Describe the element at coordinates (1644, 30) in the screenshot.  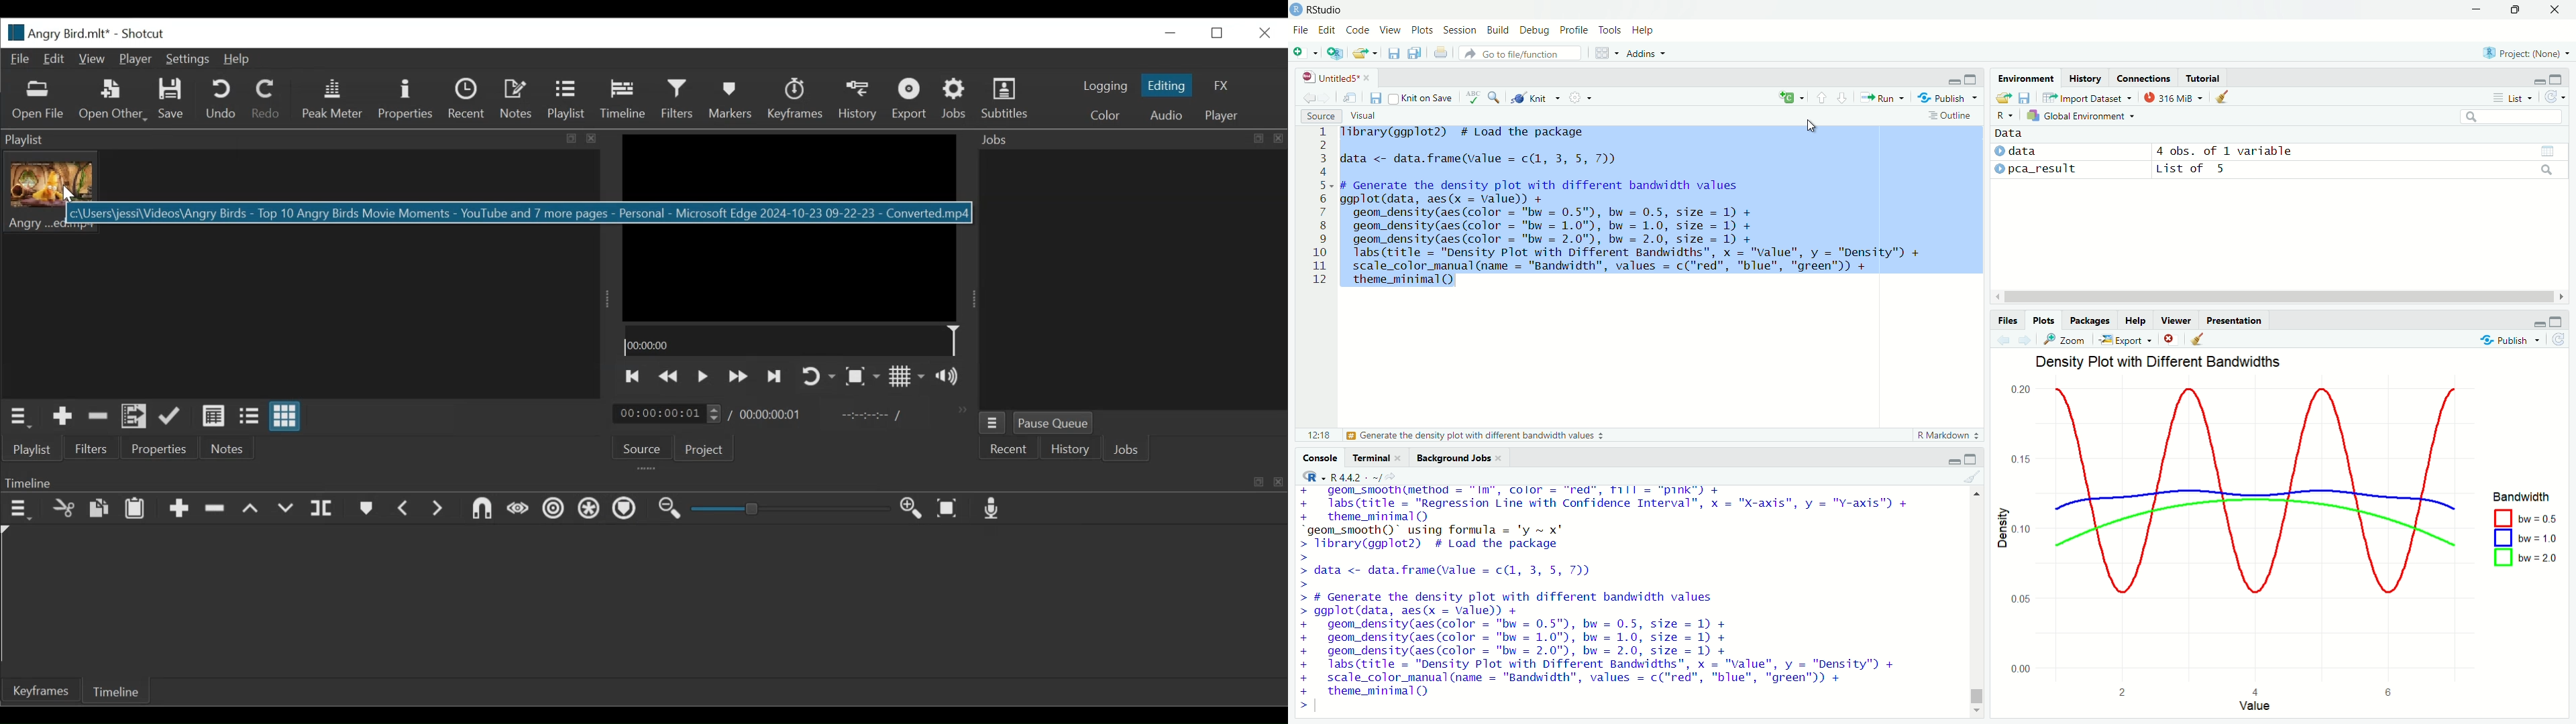
I see `Help` at that location.